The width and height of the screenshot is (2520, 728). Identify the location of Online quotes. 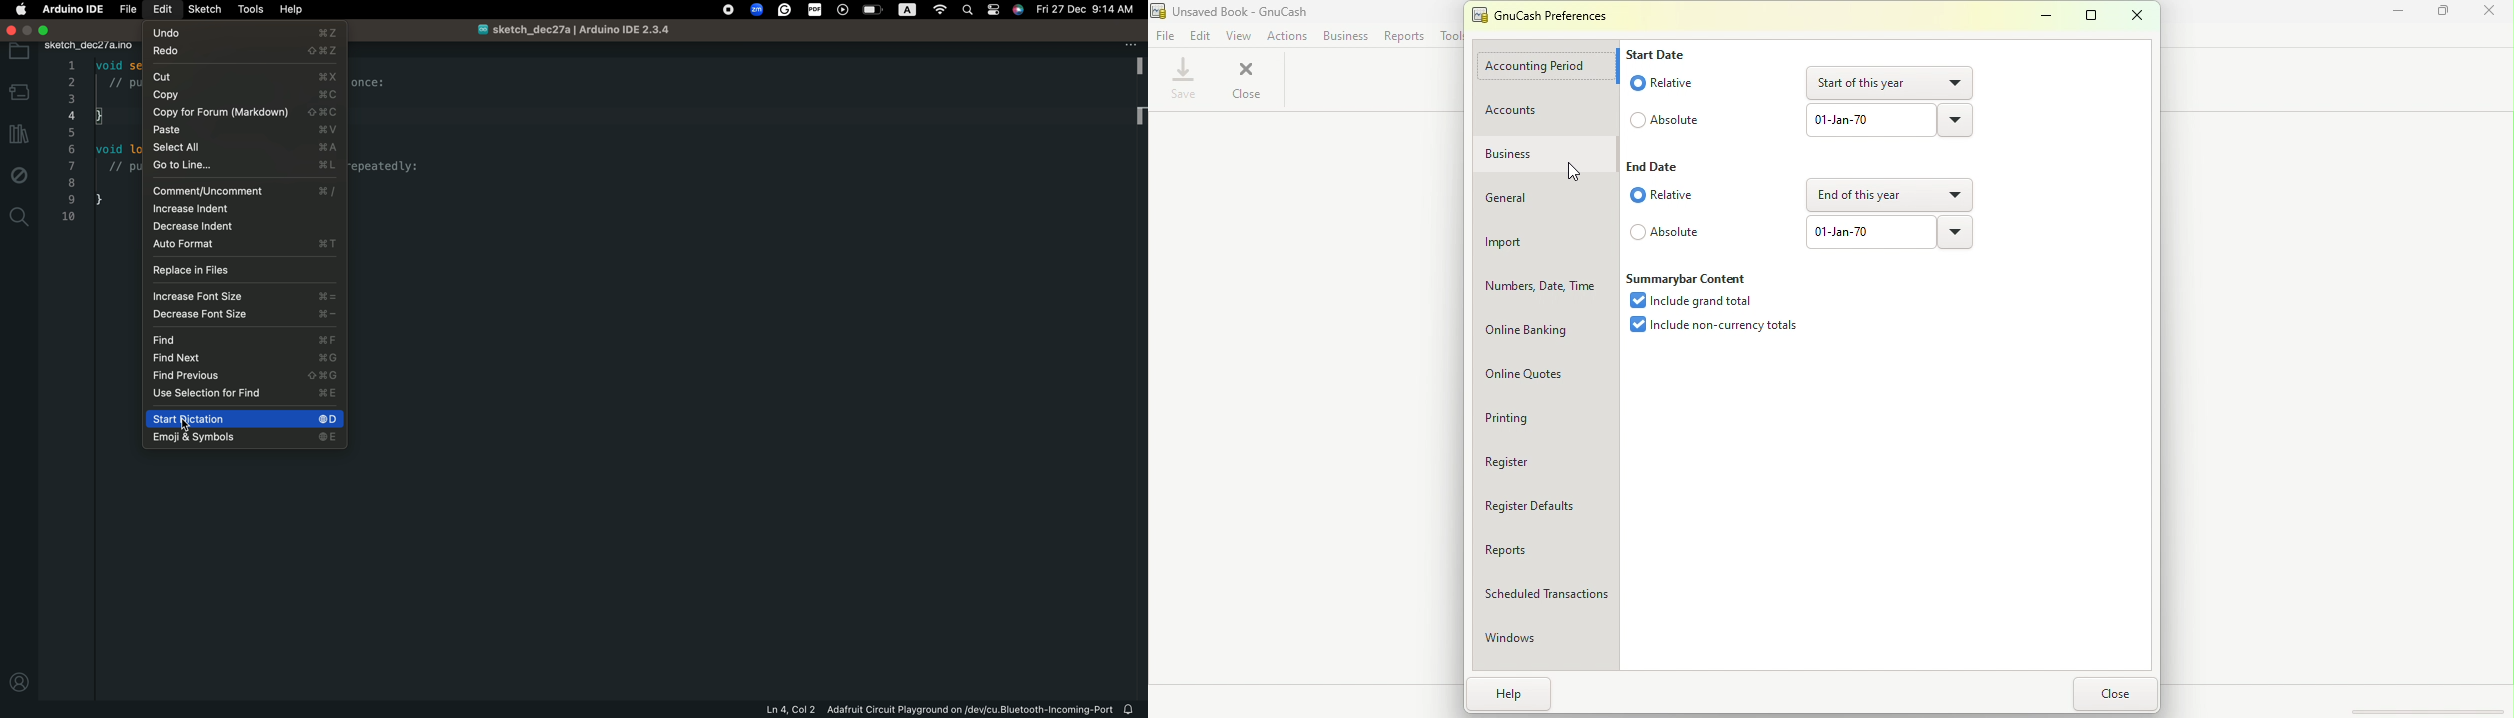
(1545, 373).